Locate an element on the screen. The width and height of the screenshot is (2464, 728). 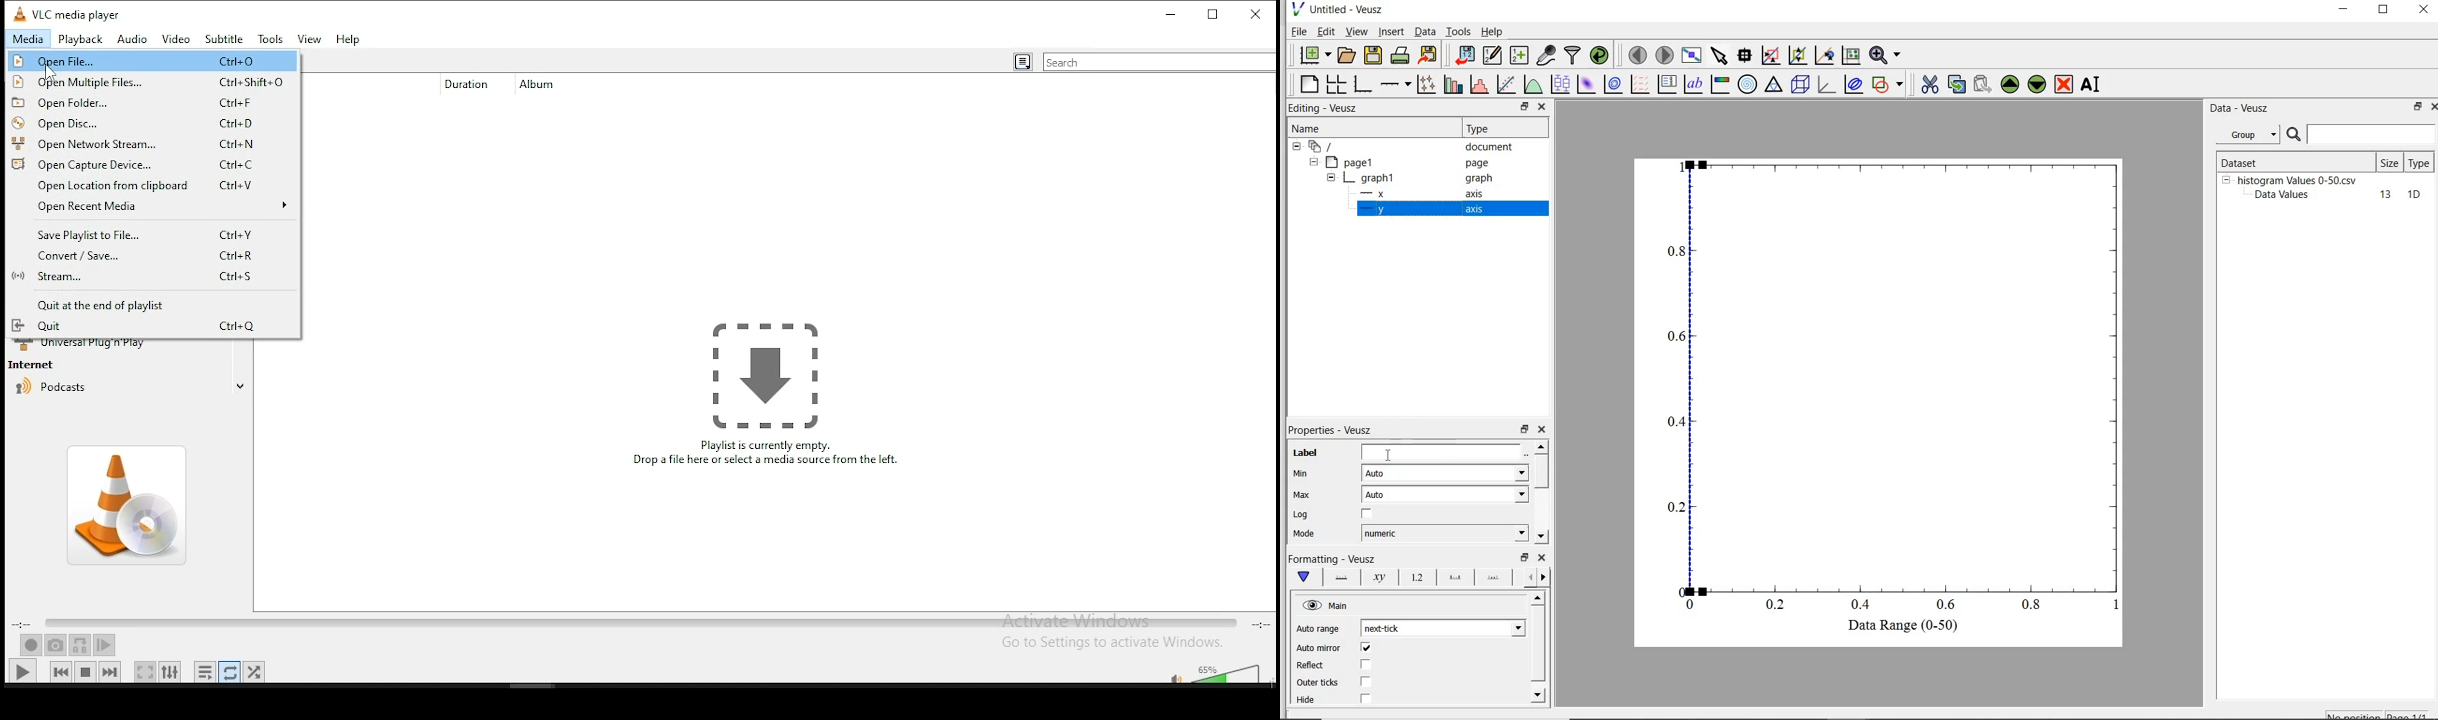
axis label is located at coordinates (1380, 577).